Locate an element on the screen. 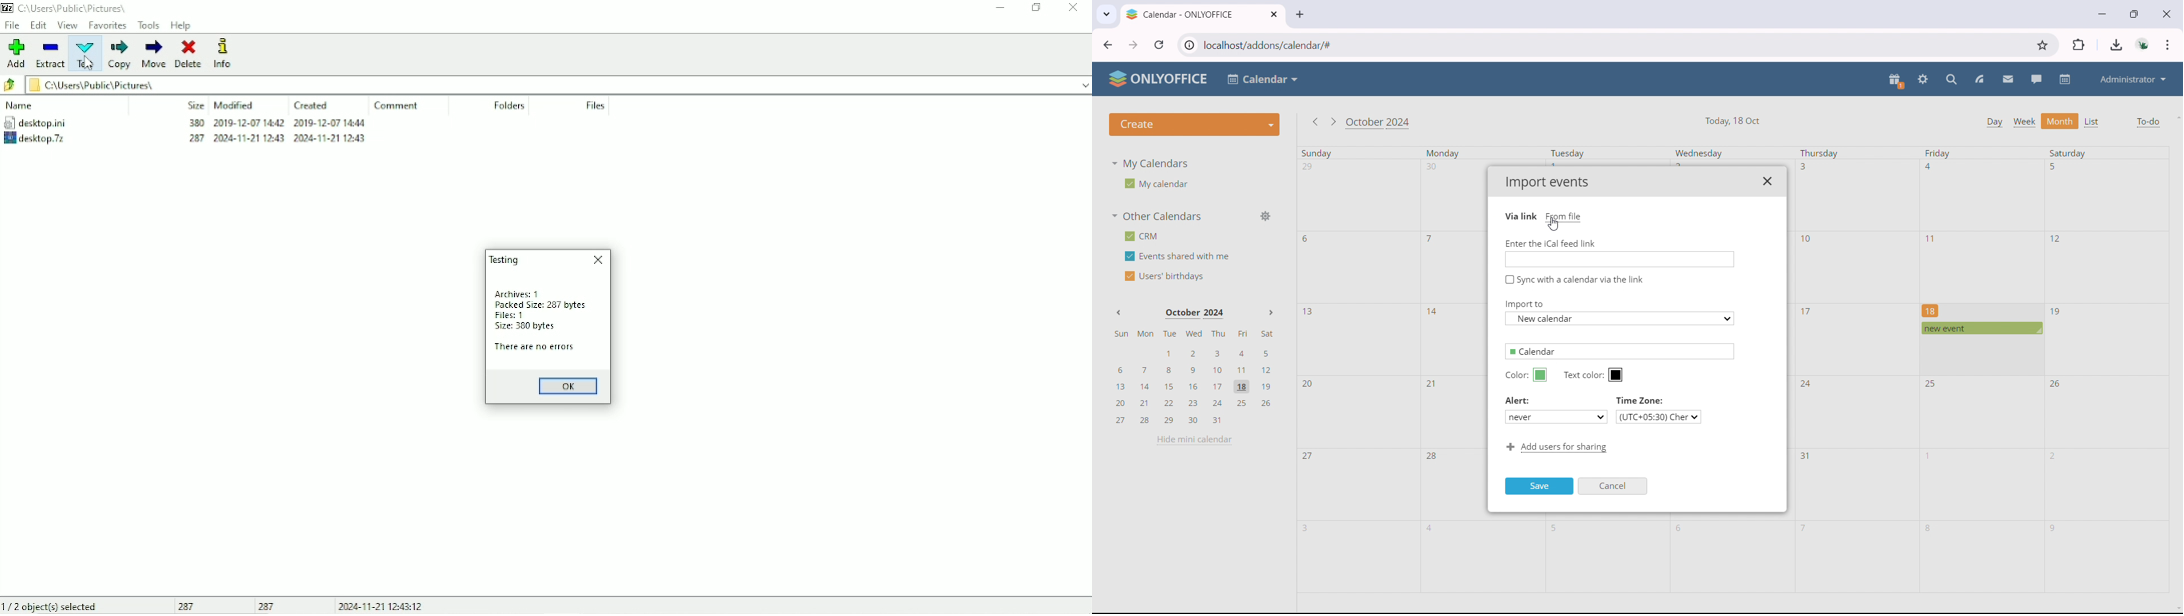  7 is located at coordinates (1804, 527).